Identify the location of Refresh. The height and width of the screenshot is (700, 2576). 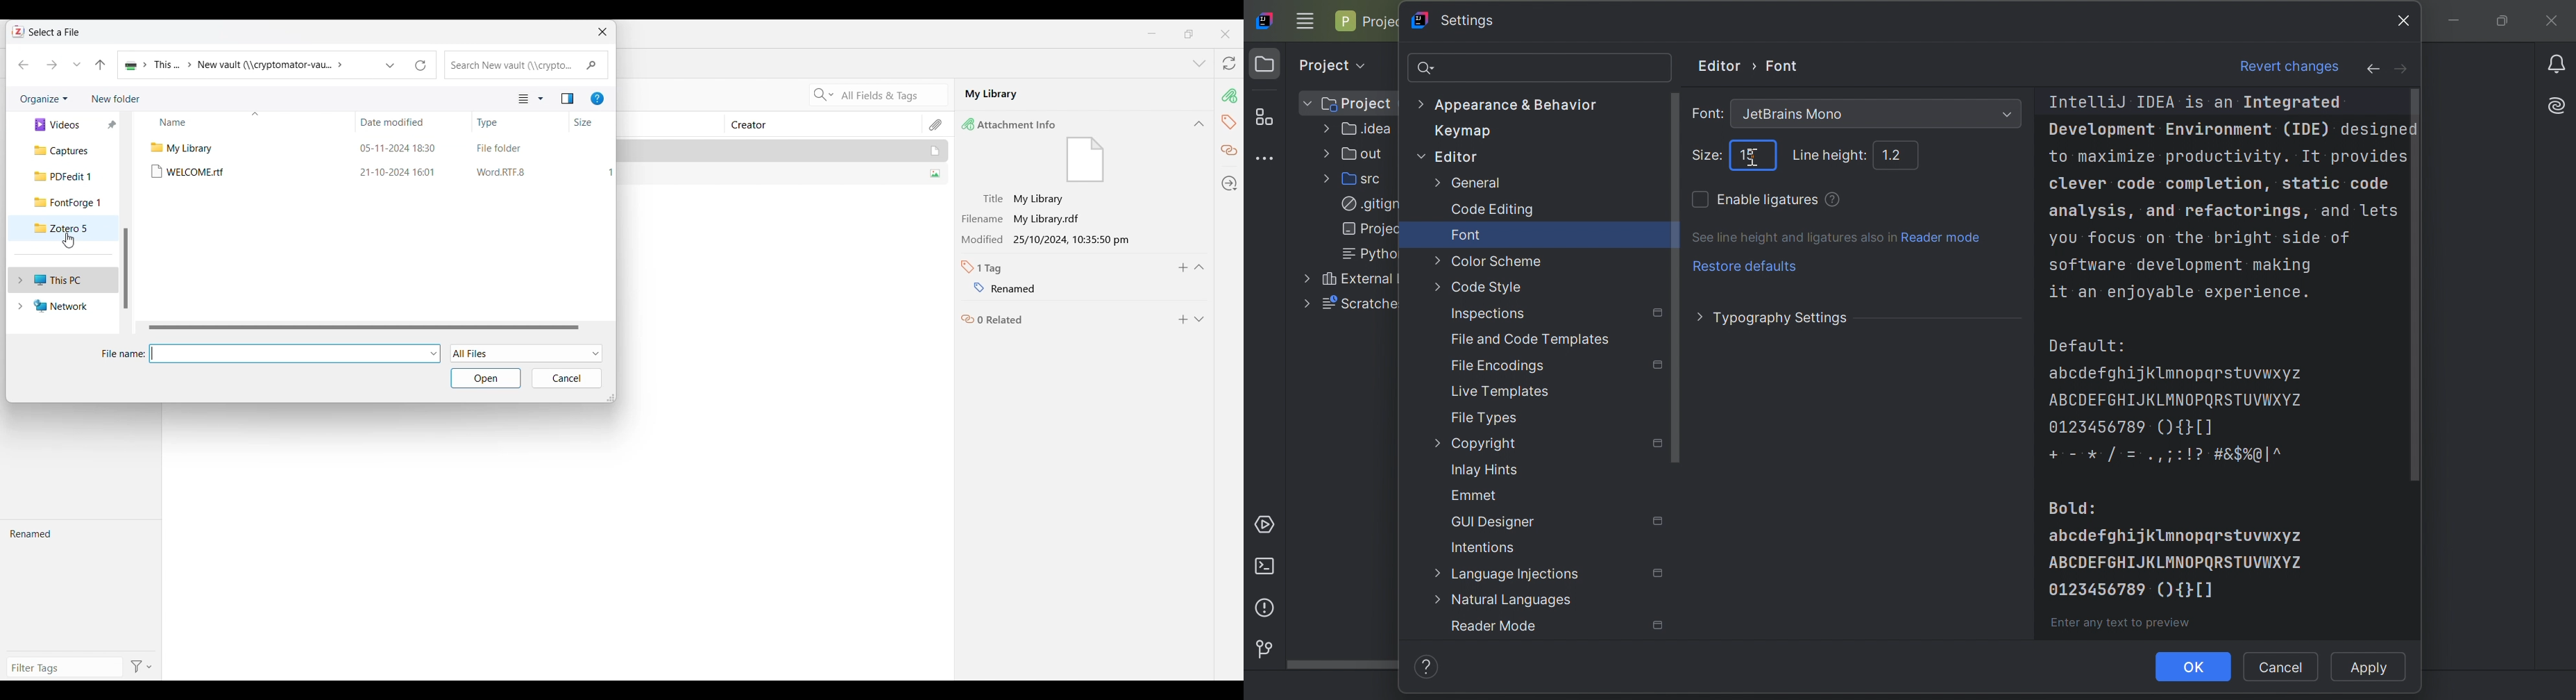
(422, 65).